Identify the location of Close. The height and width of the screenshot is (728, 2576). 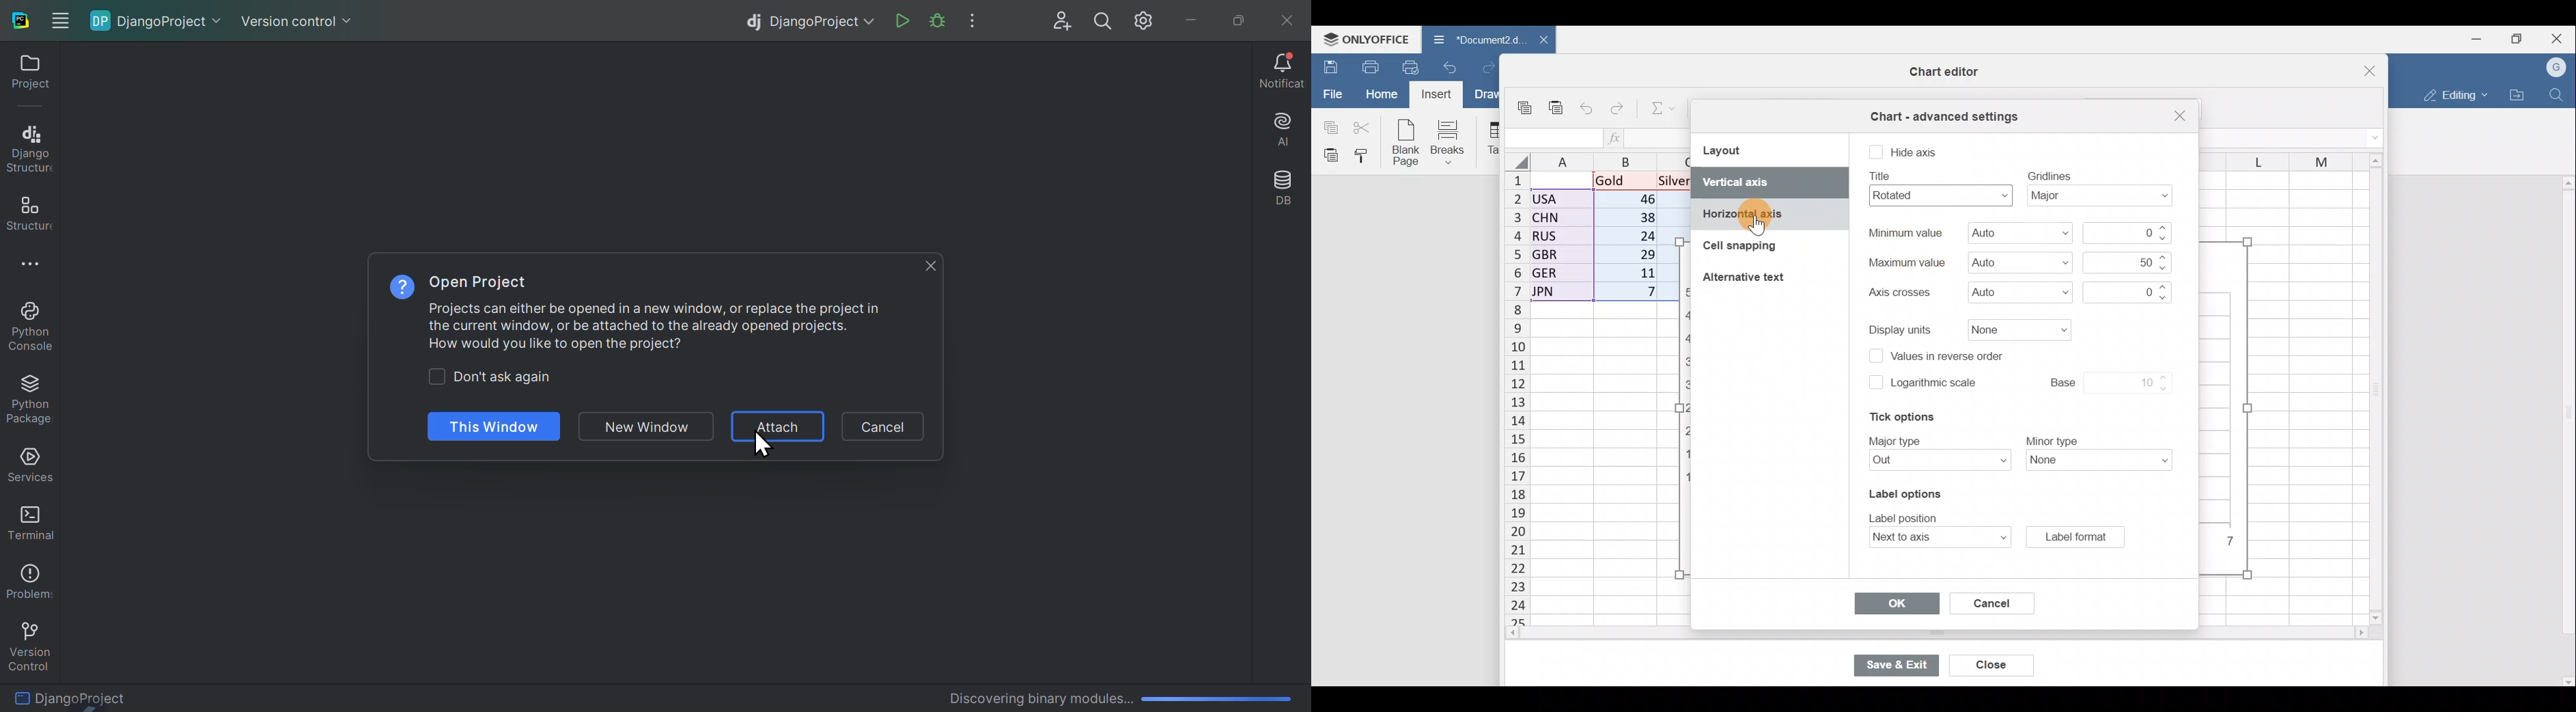
(2178, 116).